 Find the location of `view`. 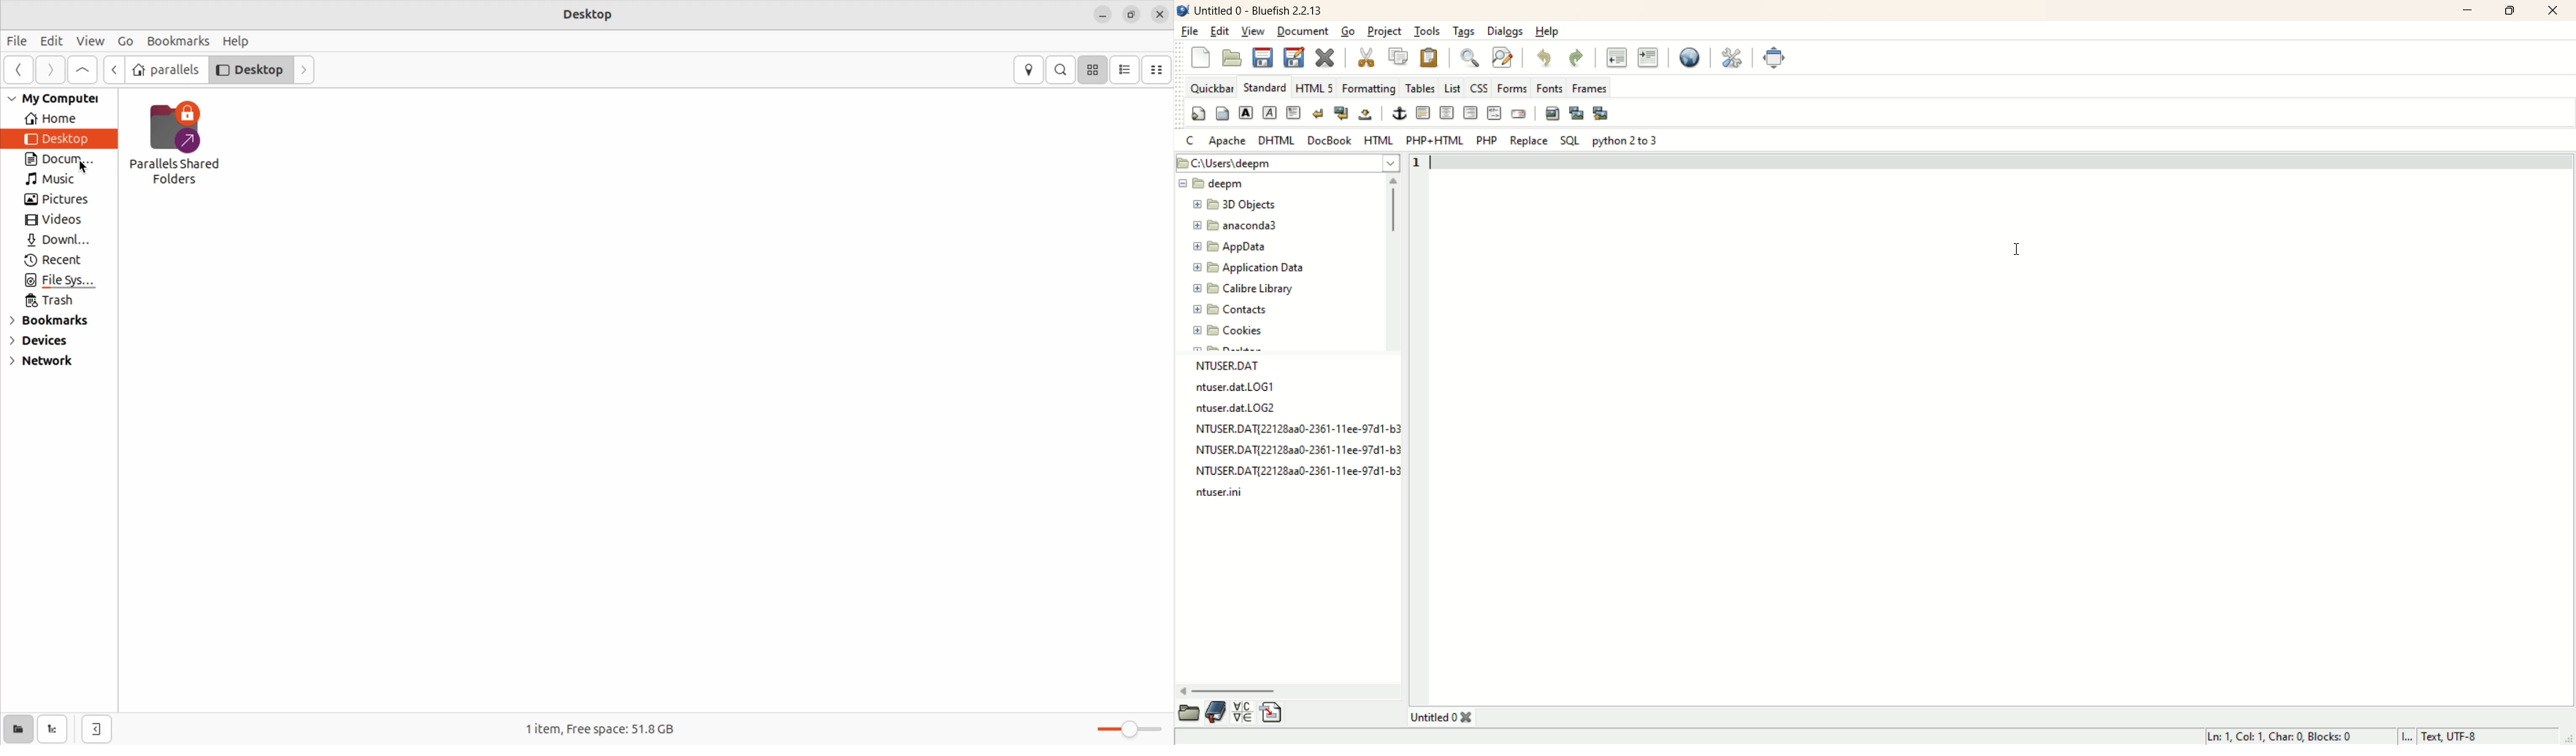

view is located at coordinates (1252, 31).